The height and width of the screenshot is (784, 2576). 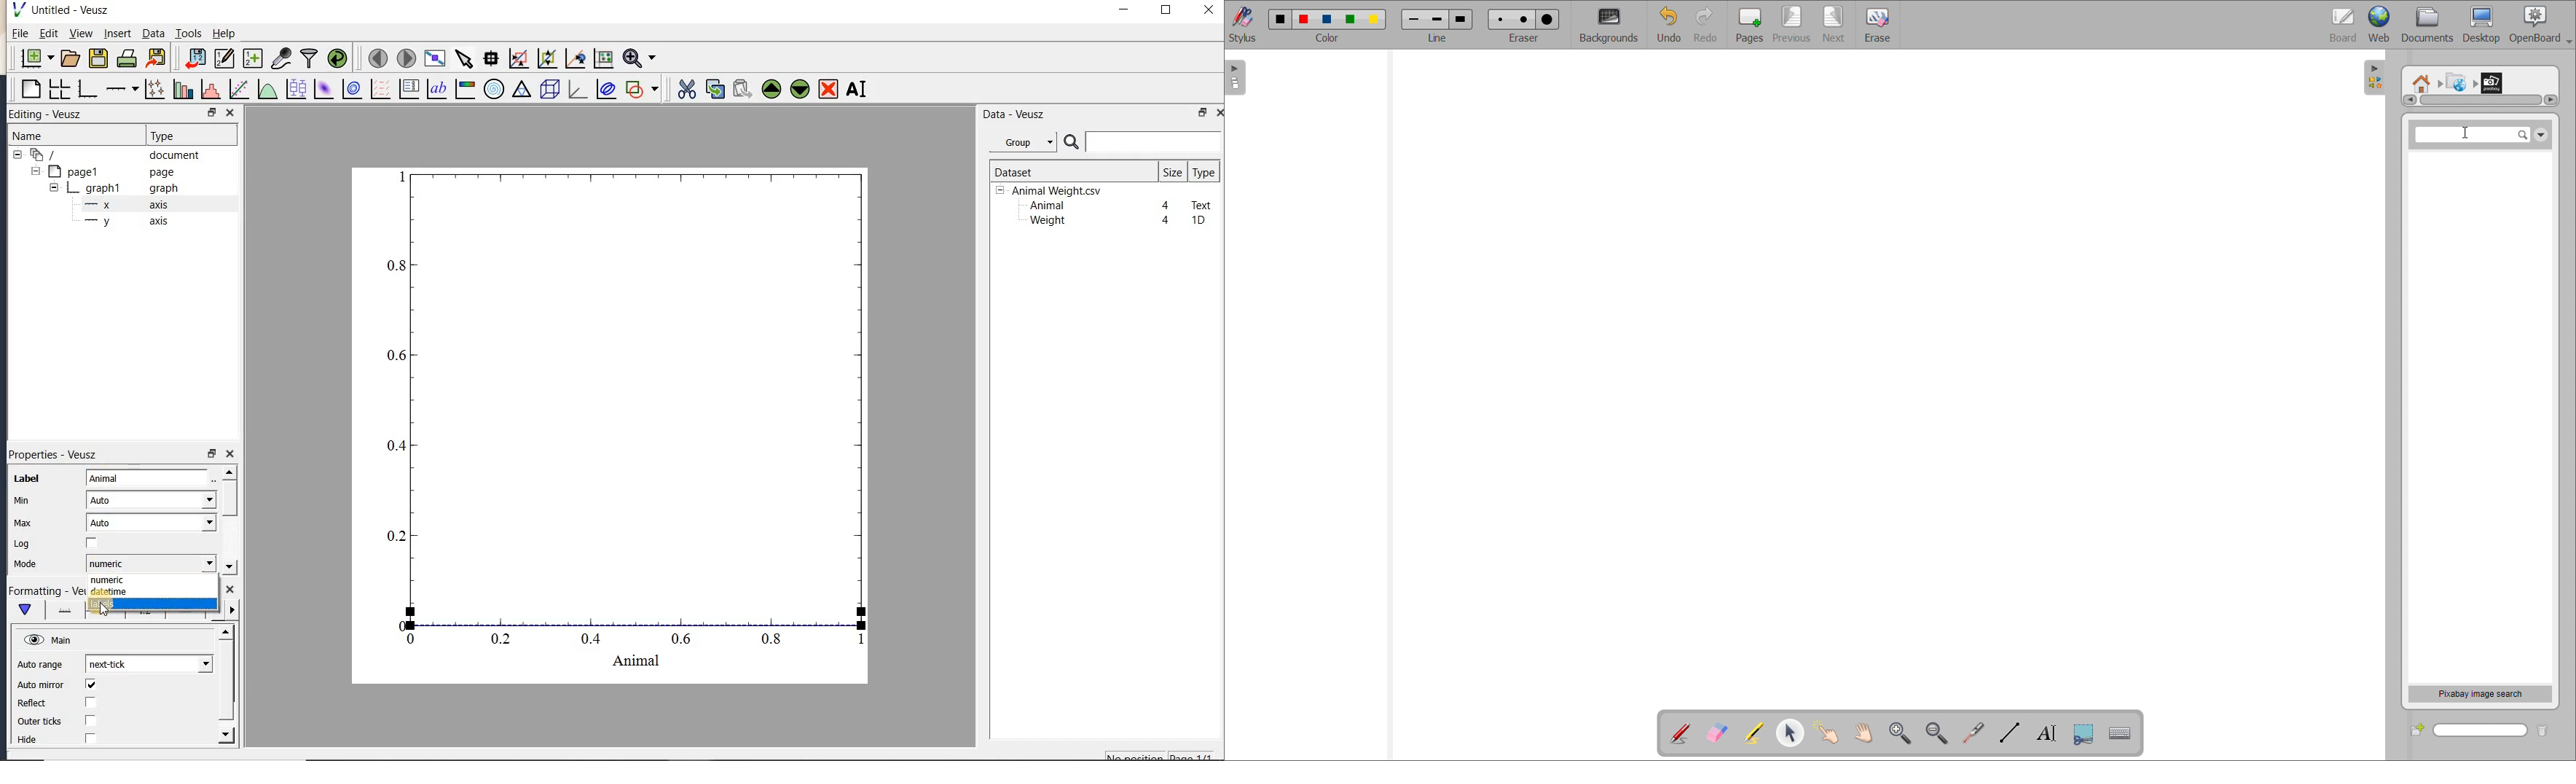 What do you see at coordinates (1877, 376) in the screenshot?
I see `board space` at bounding box center [1877, 376].